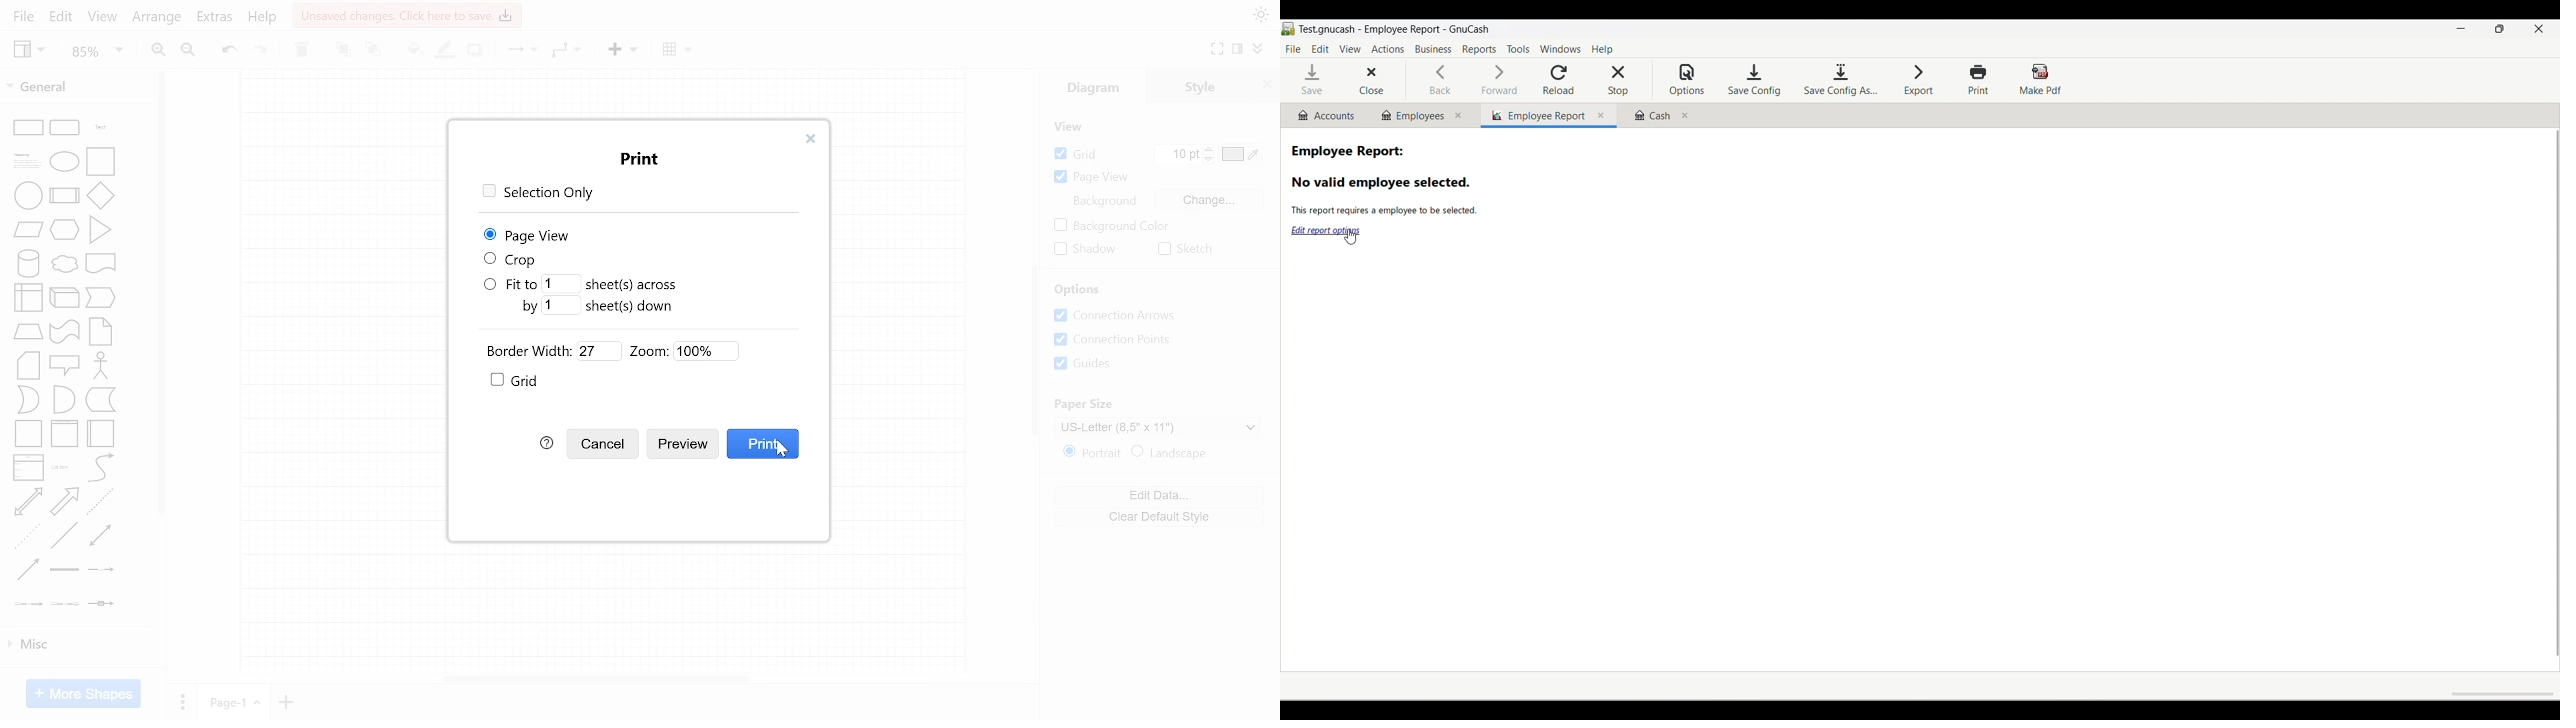 Image resolution: width=2576 pixels, height=728 pixels. Describe the element at coordinates (103, 17) in the screenshot. I see `View` at that location.